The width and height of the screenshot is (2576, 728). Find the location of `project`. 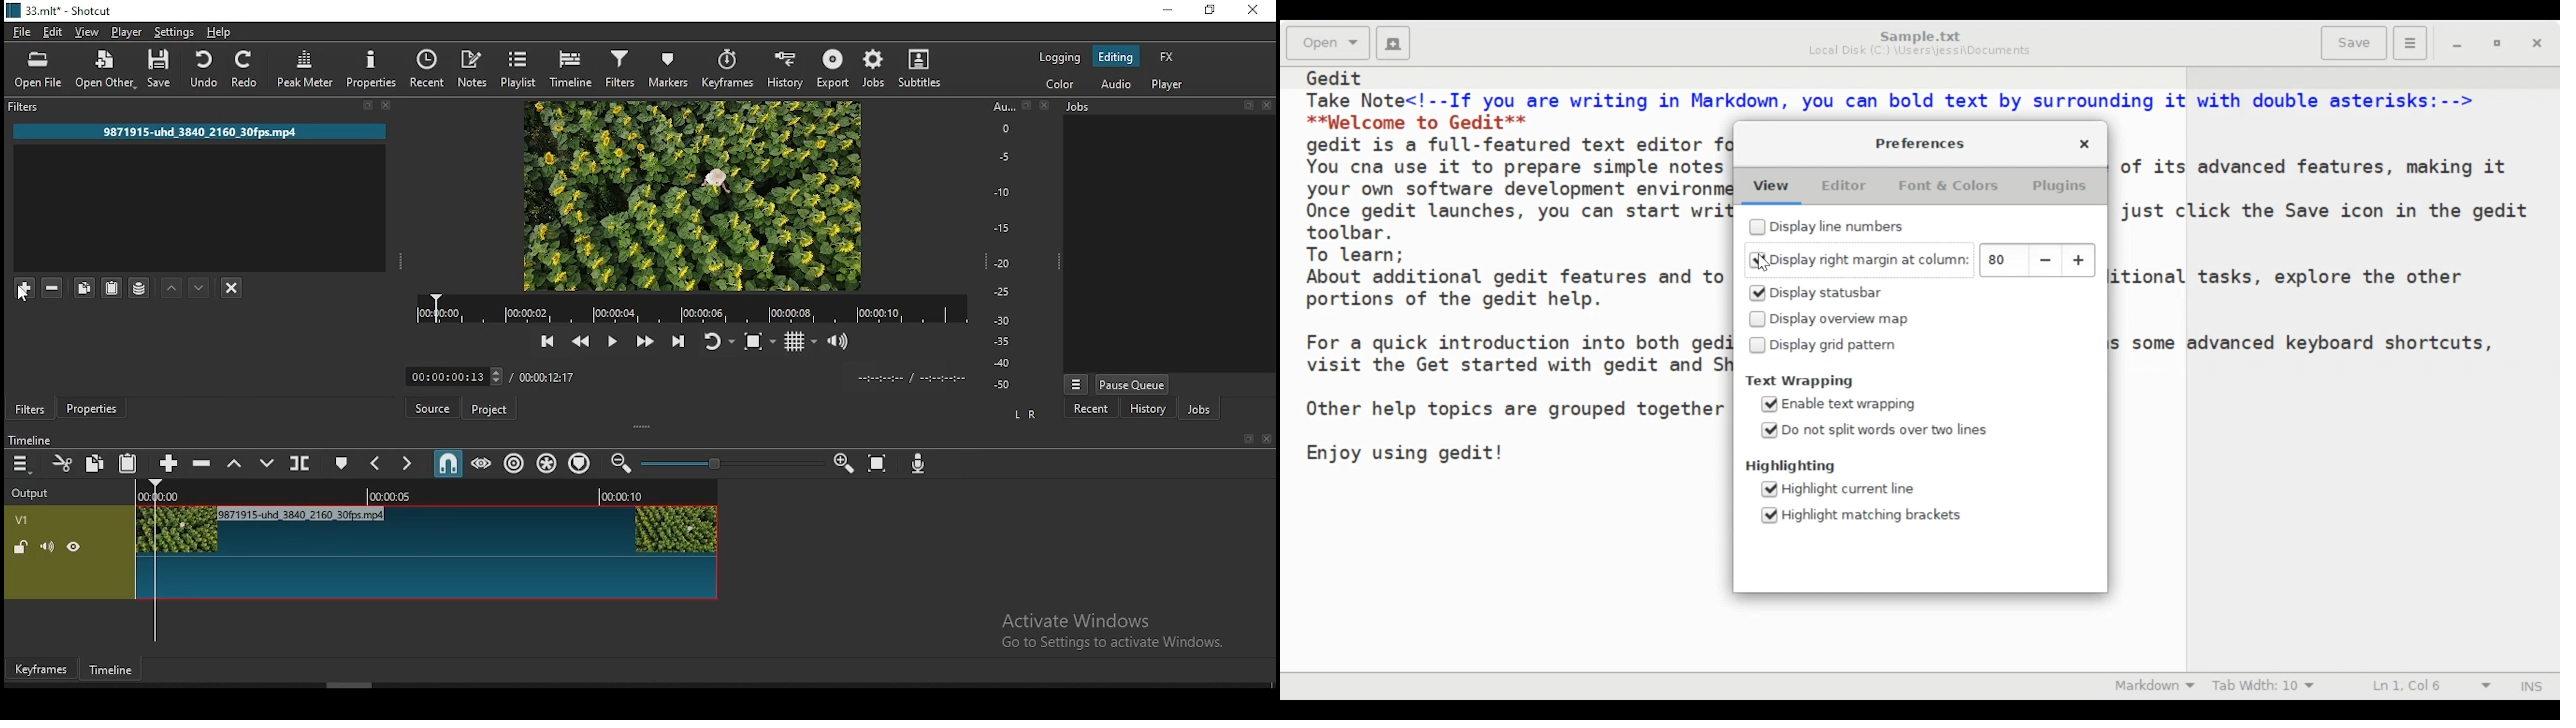

project is located at coordinates (493, 409).